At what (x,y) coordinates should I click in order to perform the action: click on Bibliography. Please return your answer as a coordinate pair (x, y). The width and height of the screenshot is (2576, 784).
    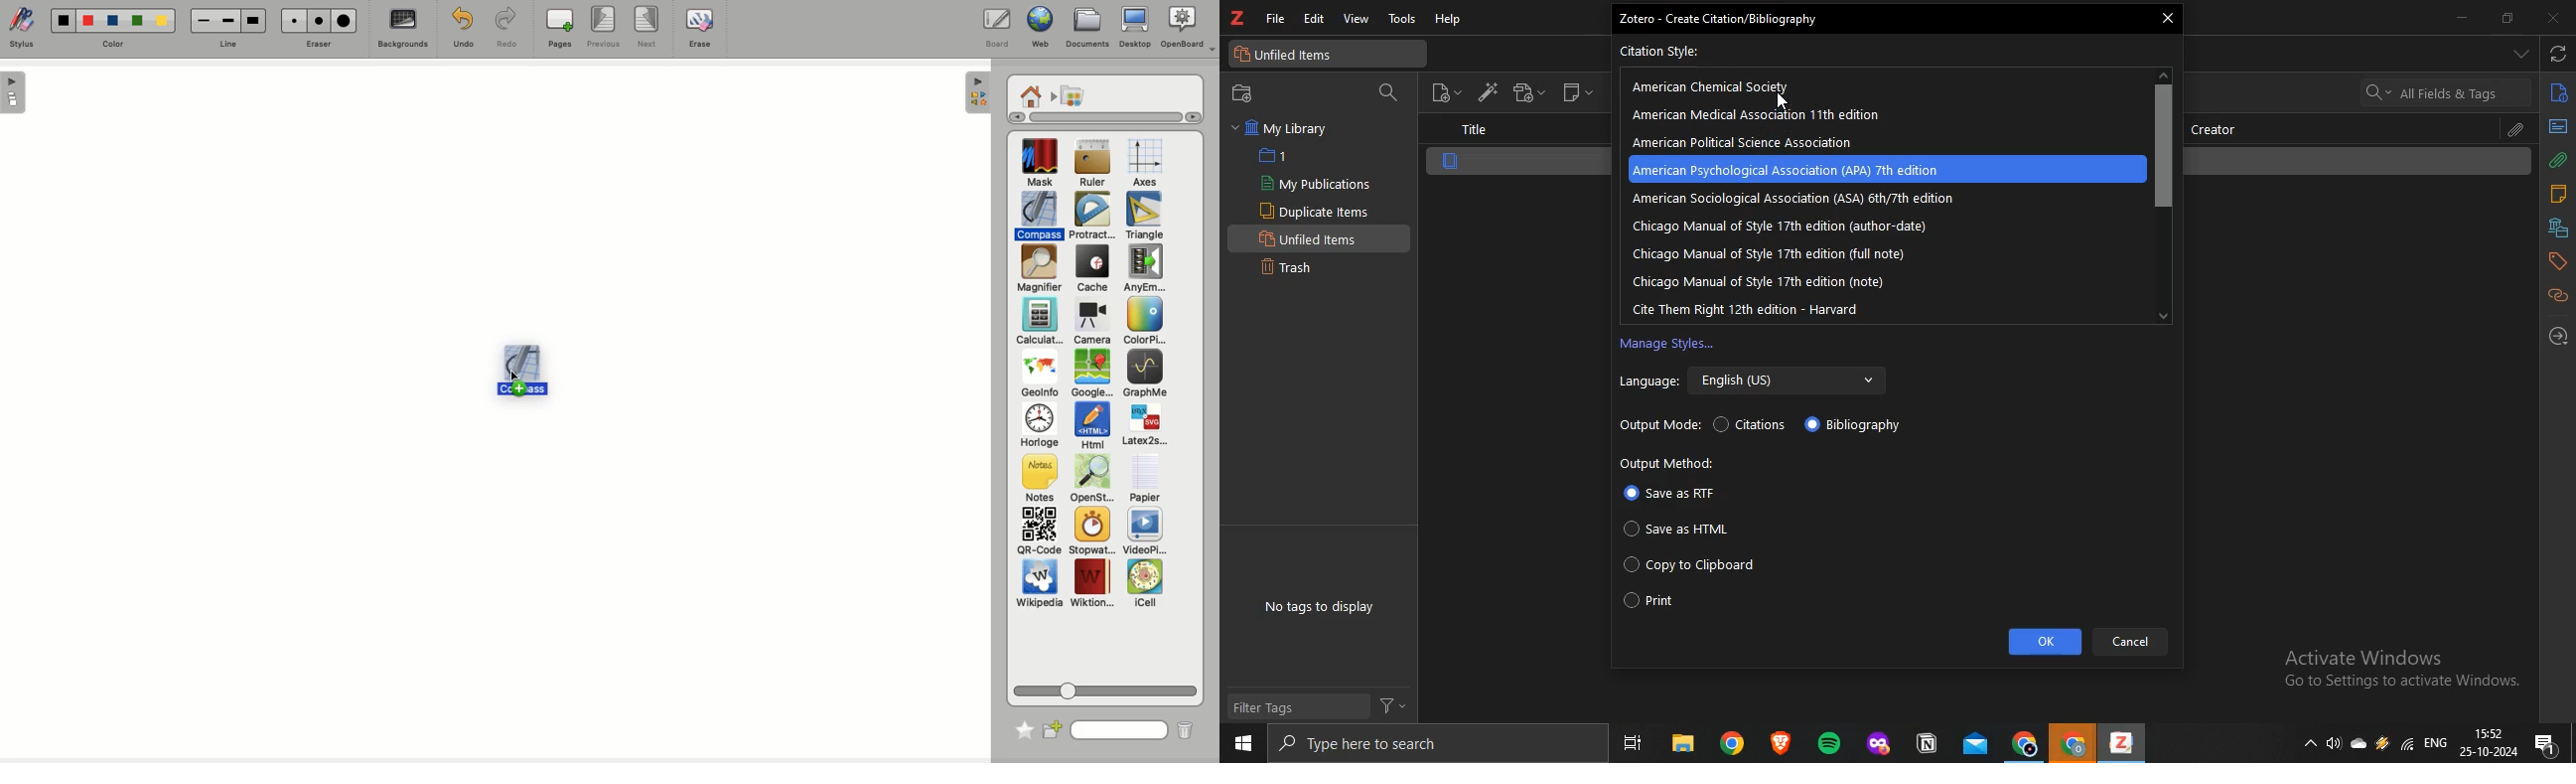
    Looking at the image, I should click on (1863, 427).